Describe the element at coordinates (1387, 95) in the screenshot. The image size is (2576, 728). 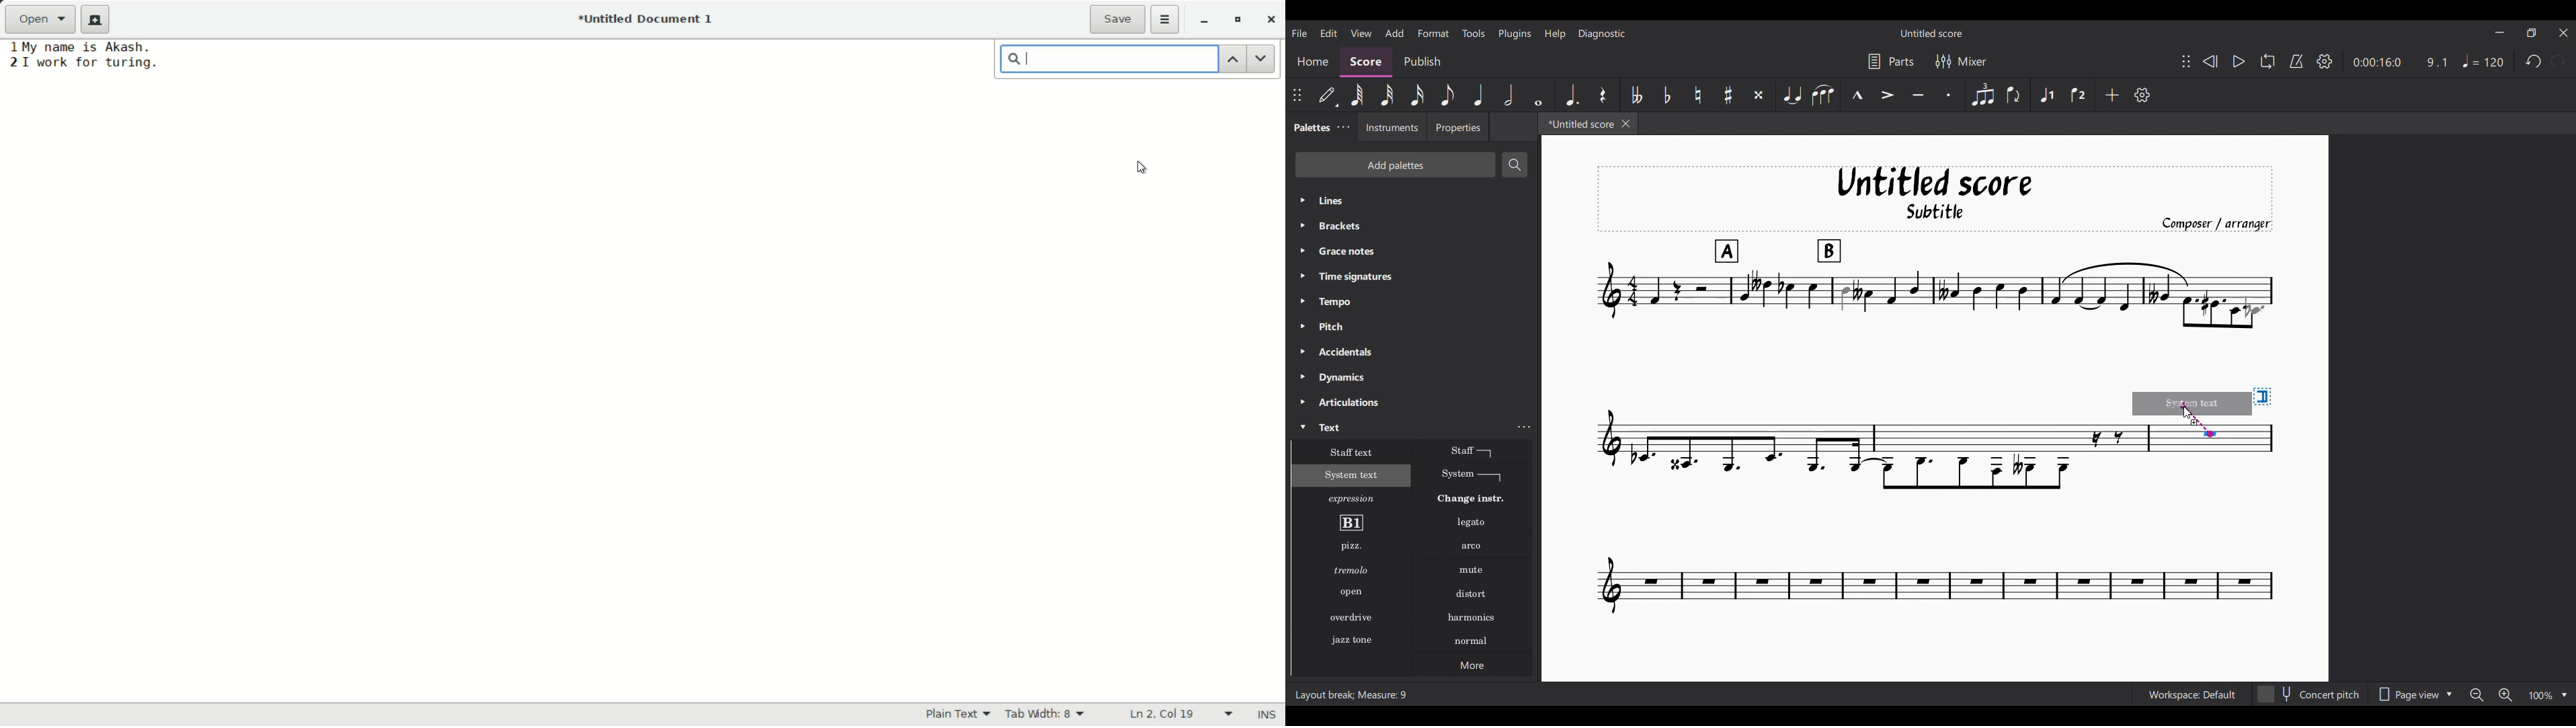
I see `32nd note` at that location.